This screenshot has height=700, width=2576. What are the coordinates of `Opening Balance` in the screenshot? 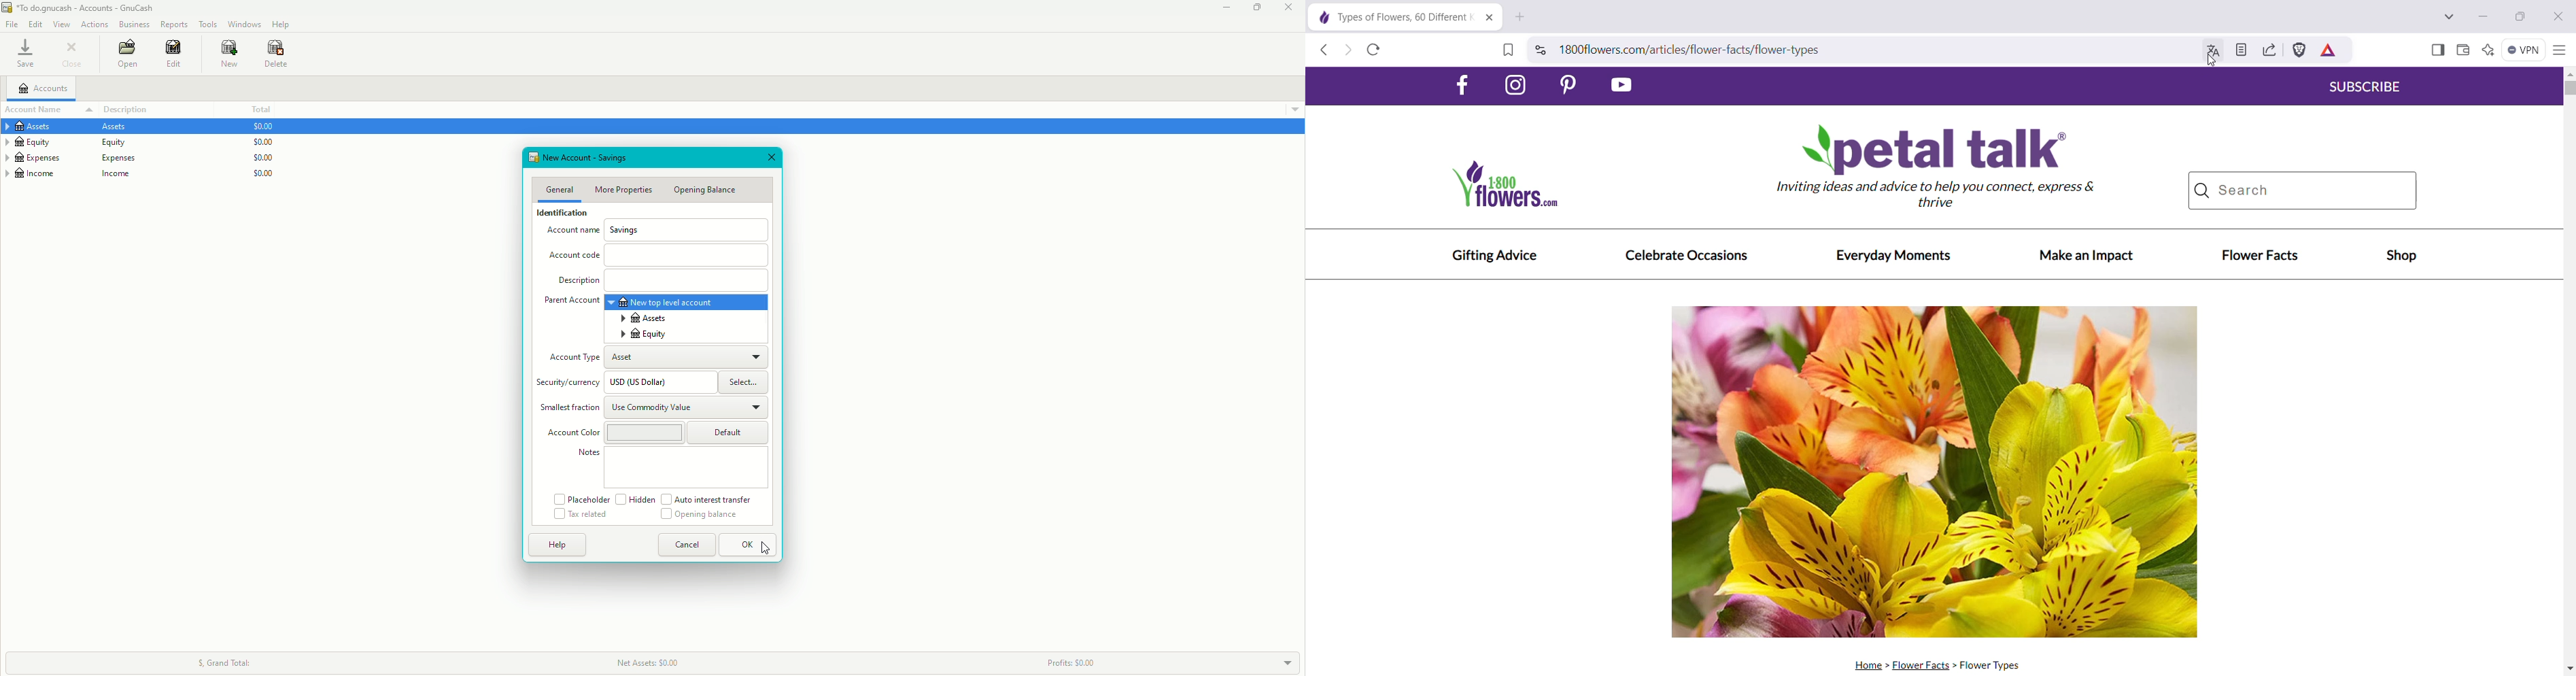 It's located at (706, 190).